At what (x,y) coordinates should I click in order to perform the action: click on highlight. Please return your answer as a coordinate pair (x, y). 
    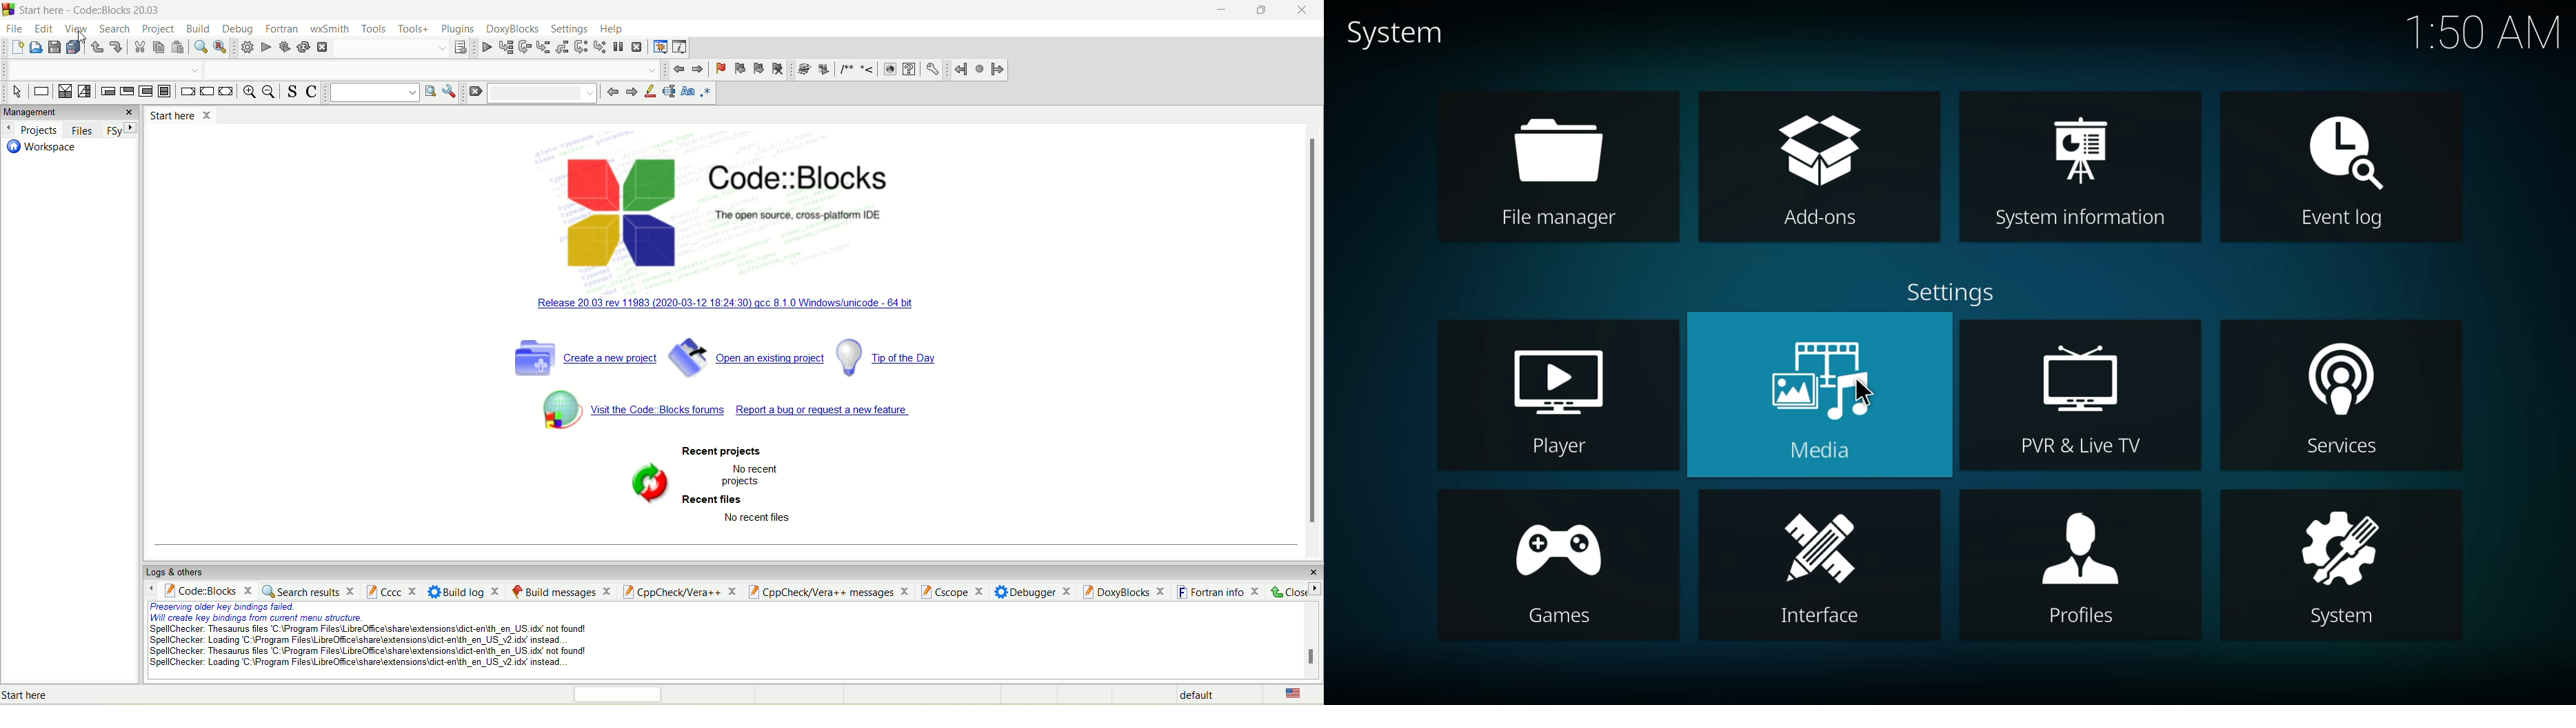
    Looking at the image, I should click on (649, 95).